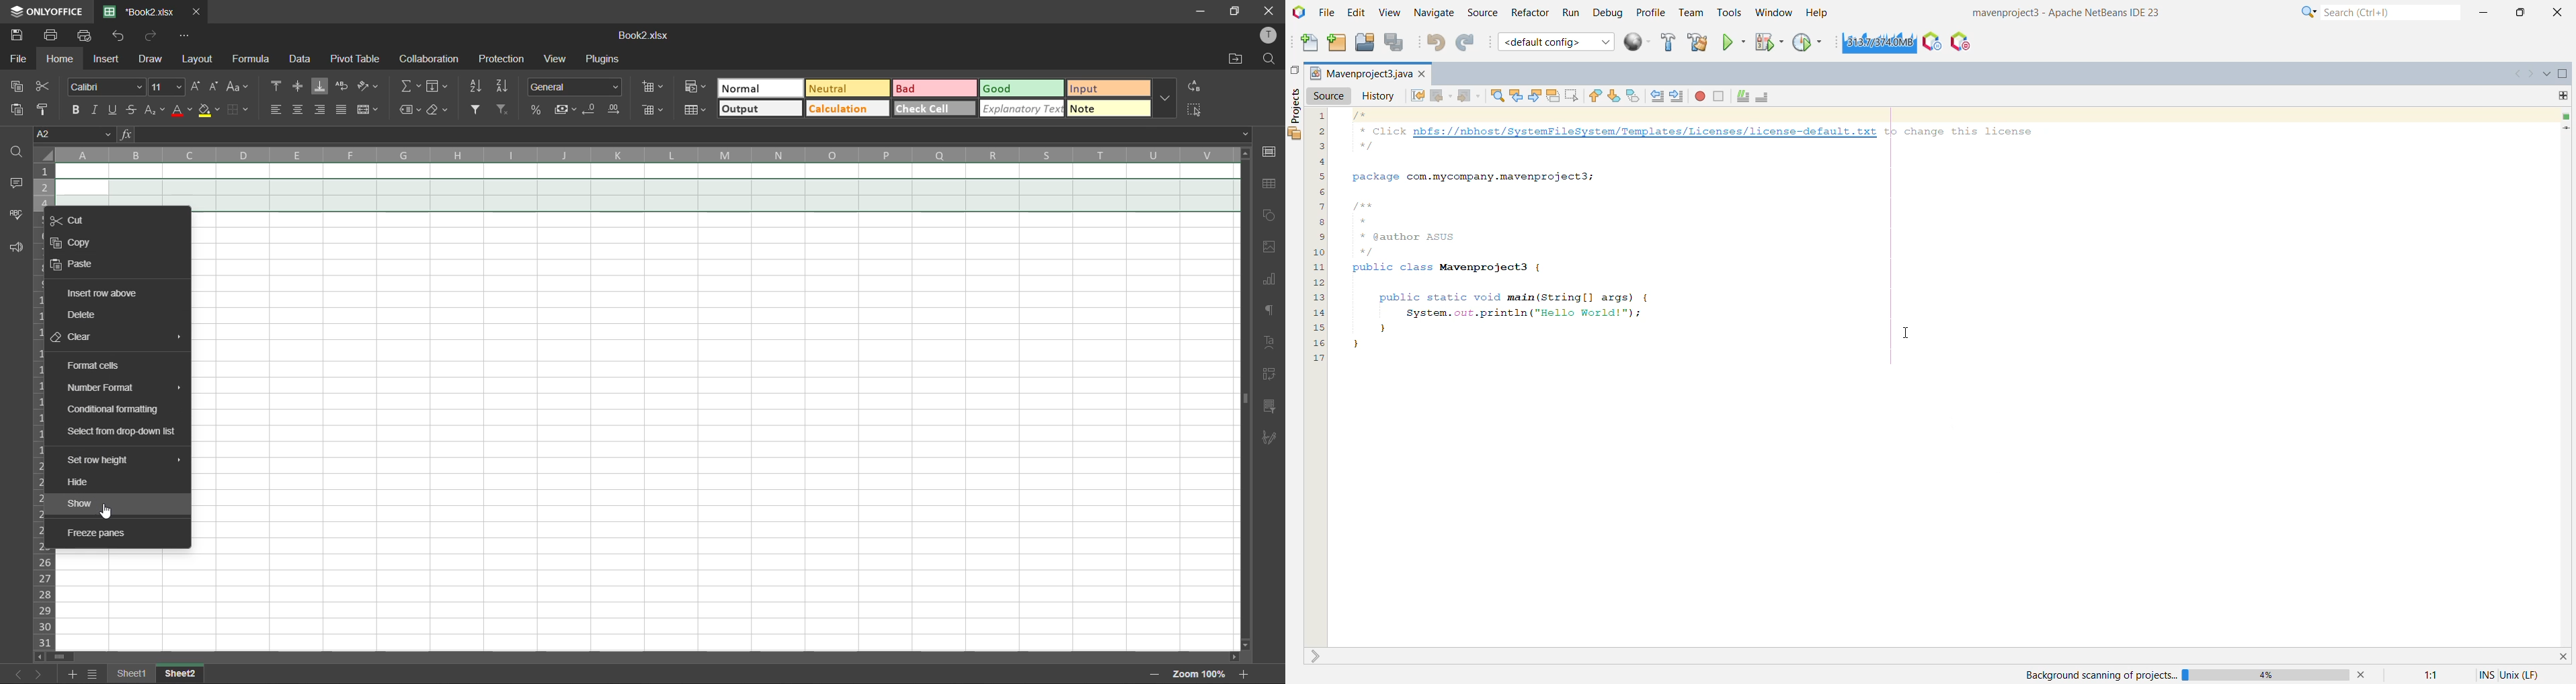 This screenshot has width=2576, height=700. Describe the element at coordinates (540, 111) in the screenshot. I see `percent` at that location.